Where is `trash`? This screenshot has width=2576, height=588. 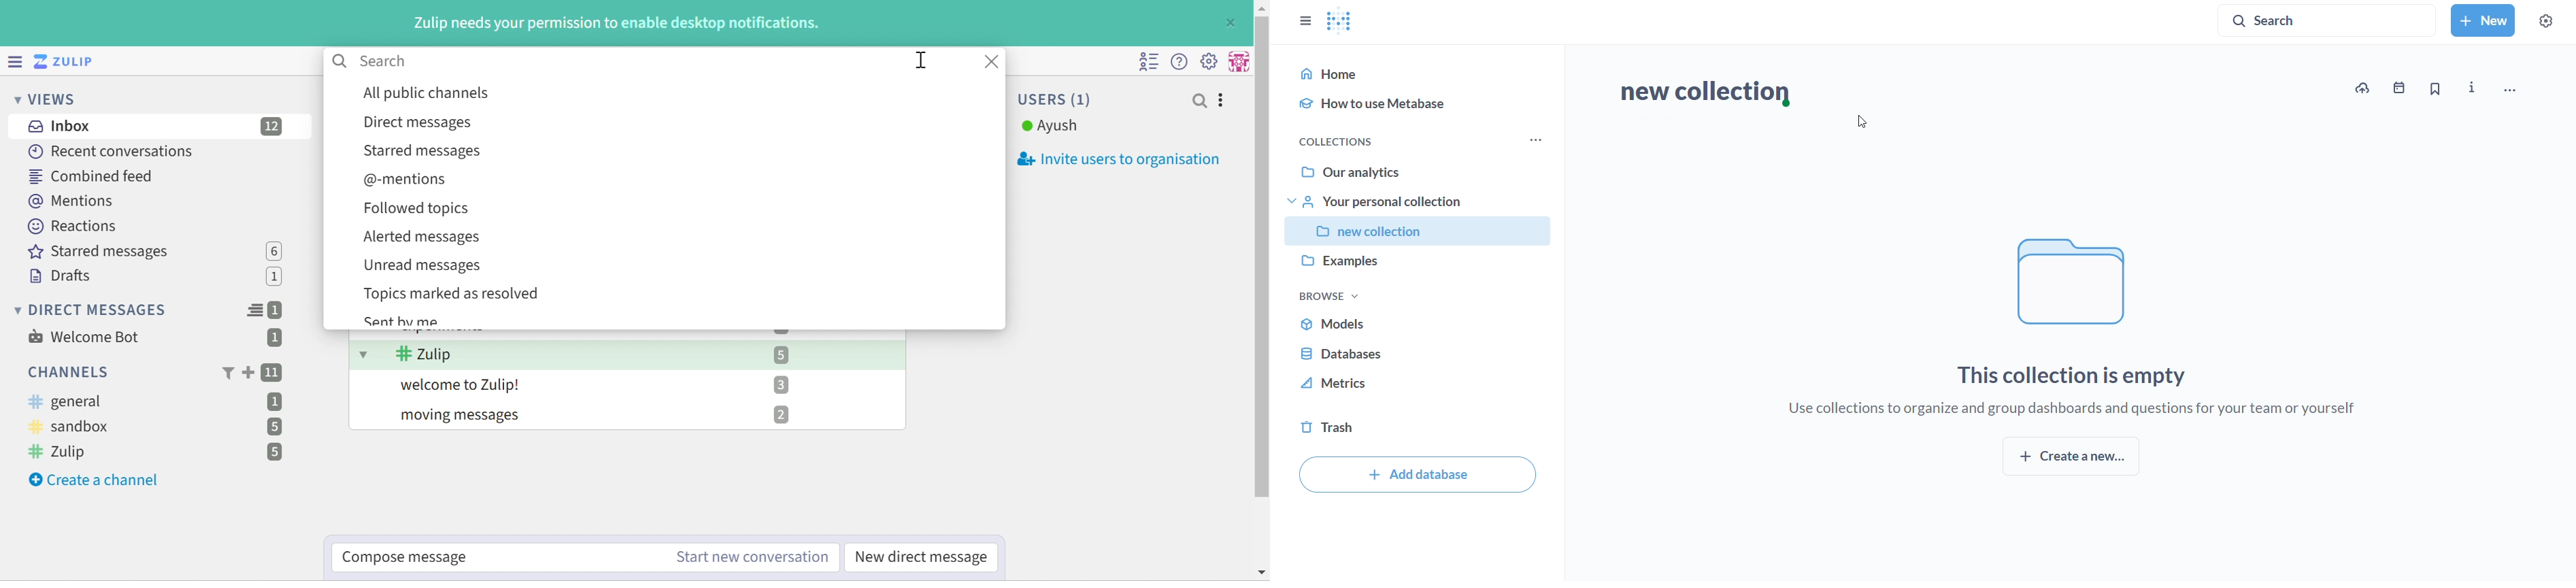
trash is located at coordinates (1420, 431).